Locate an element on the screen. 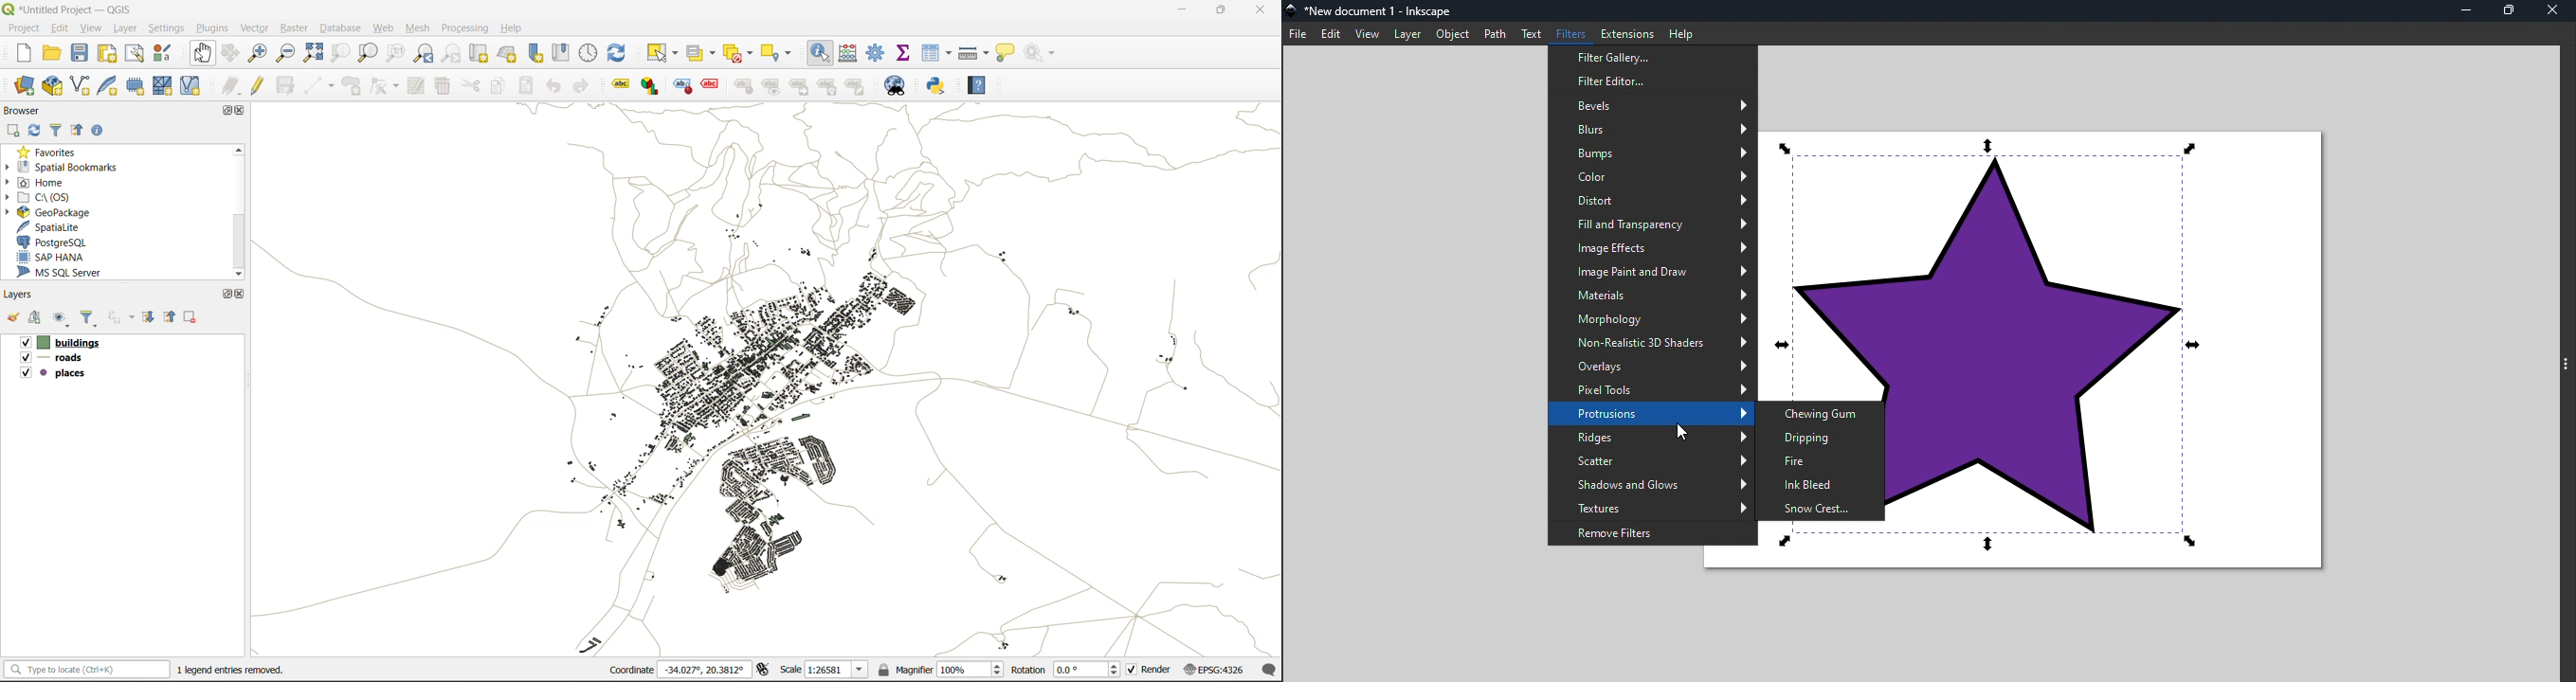 This screenshot has height=700, width=2576. Pixels is located at coordinates (1653, 392).